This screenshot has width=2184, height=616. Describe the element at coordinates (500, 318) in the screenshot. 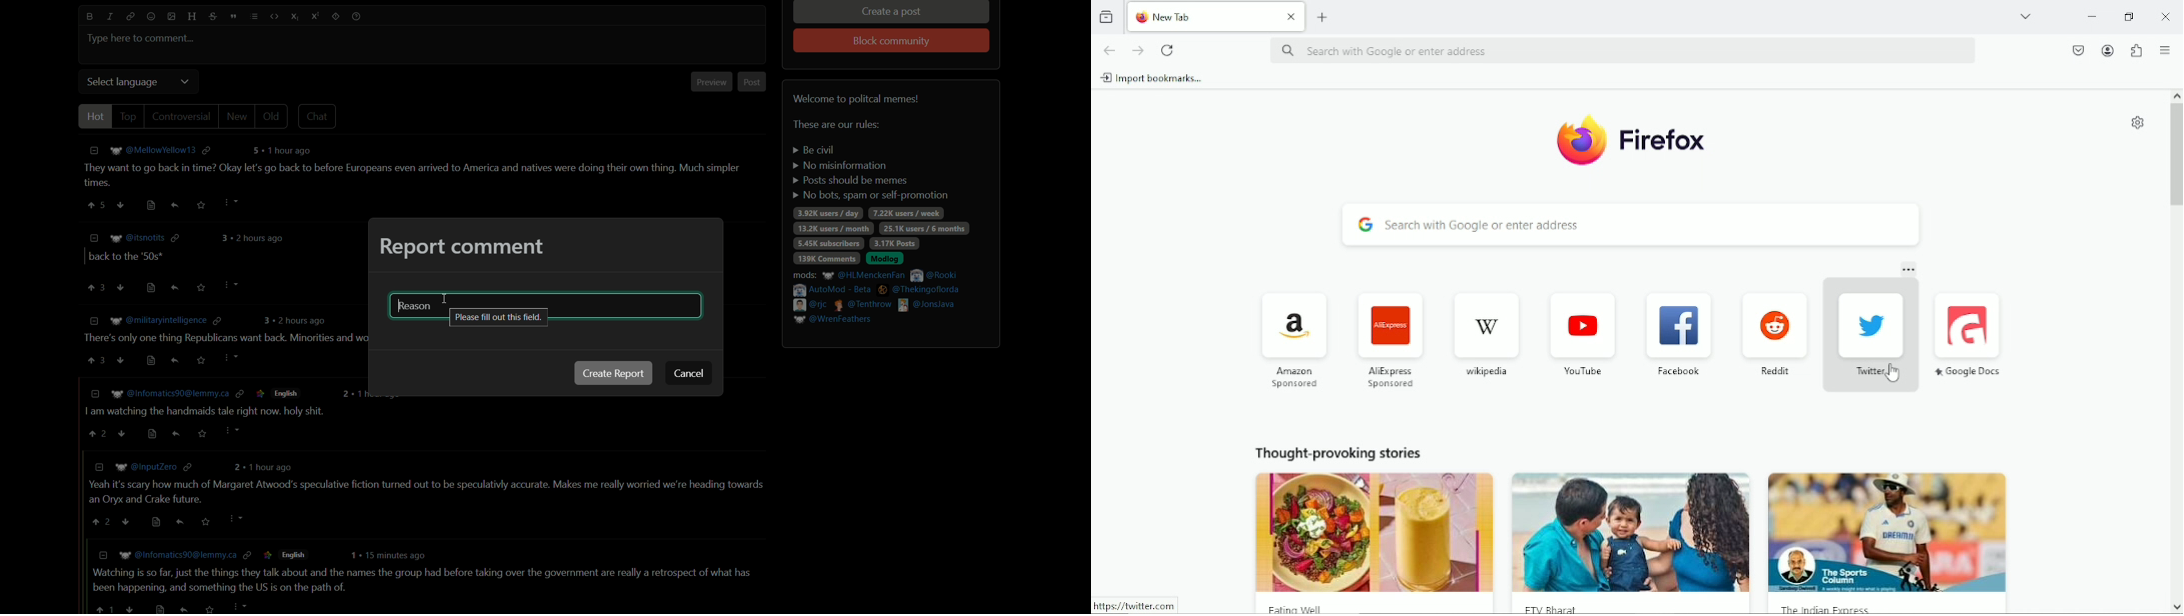

I see `please fill out this field pop up` at that location.